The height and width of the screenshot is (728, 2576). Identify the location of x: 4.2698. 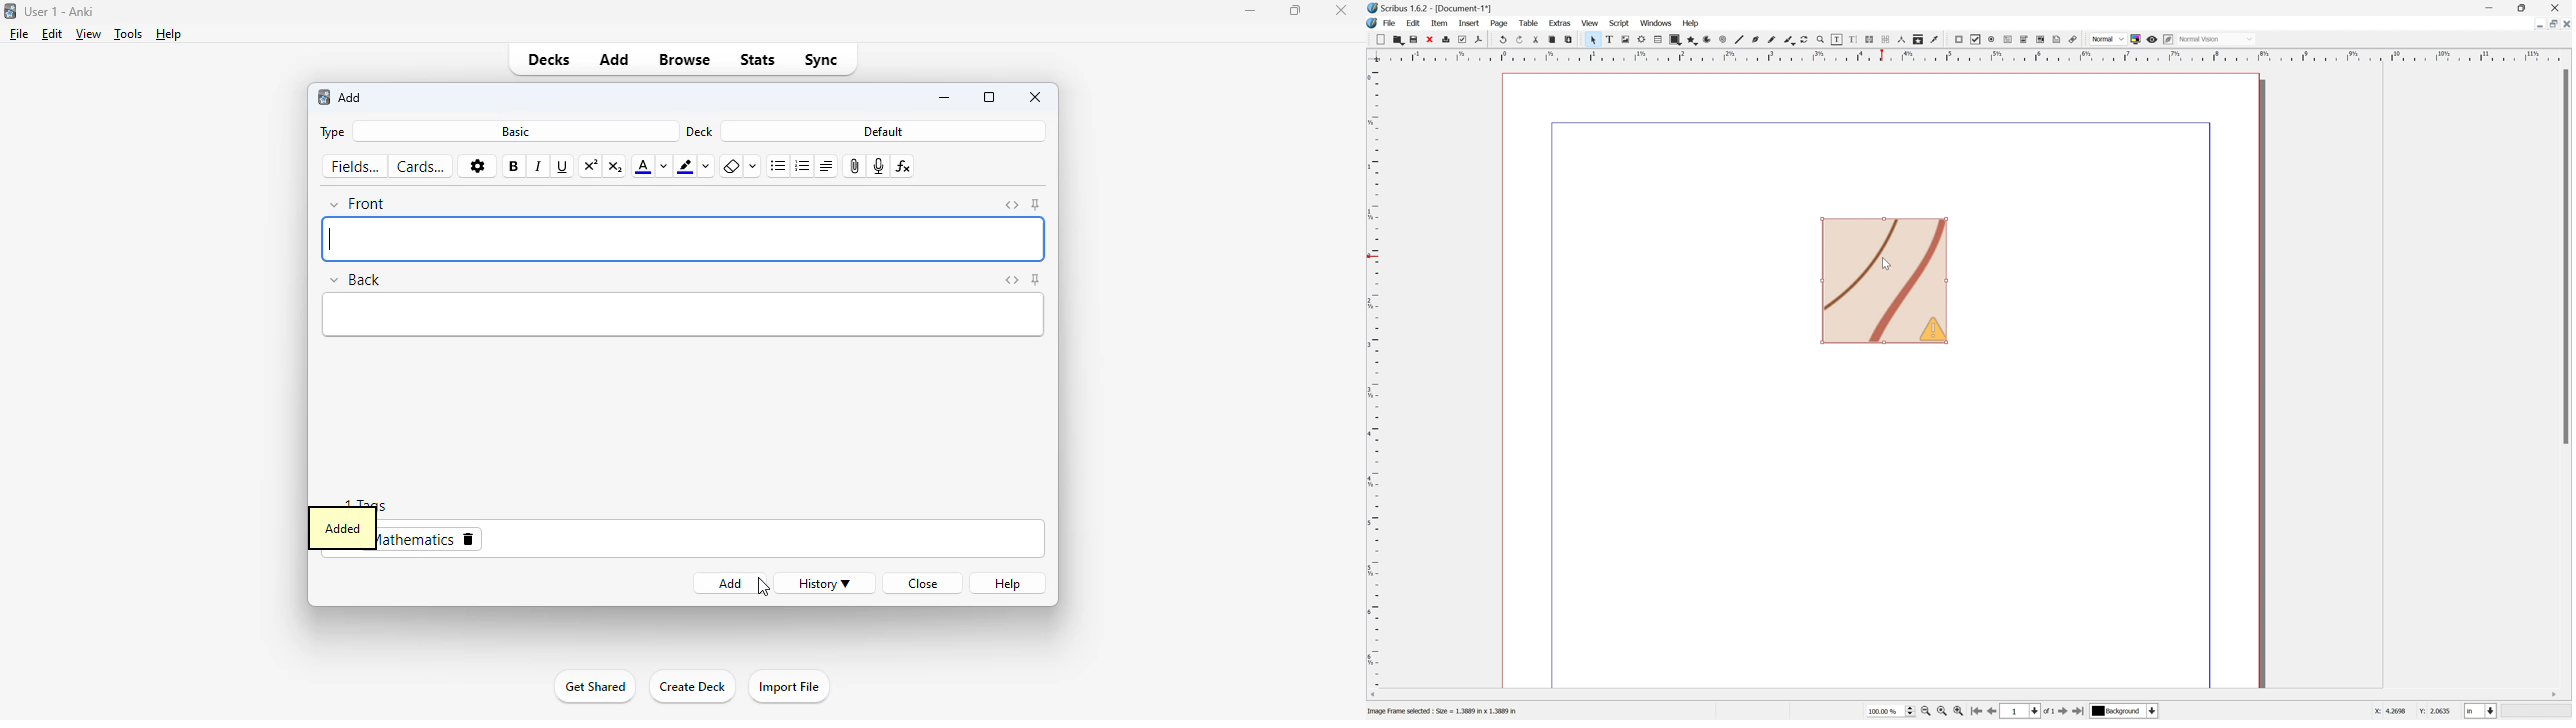
(2388, 712).